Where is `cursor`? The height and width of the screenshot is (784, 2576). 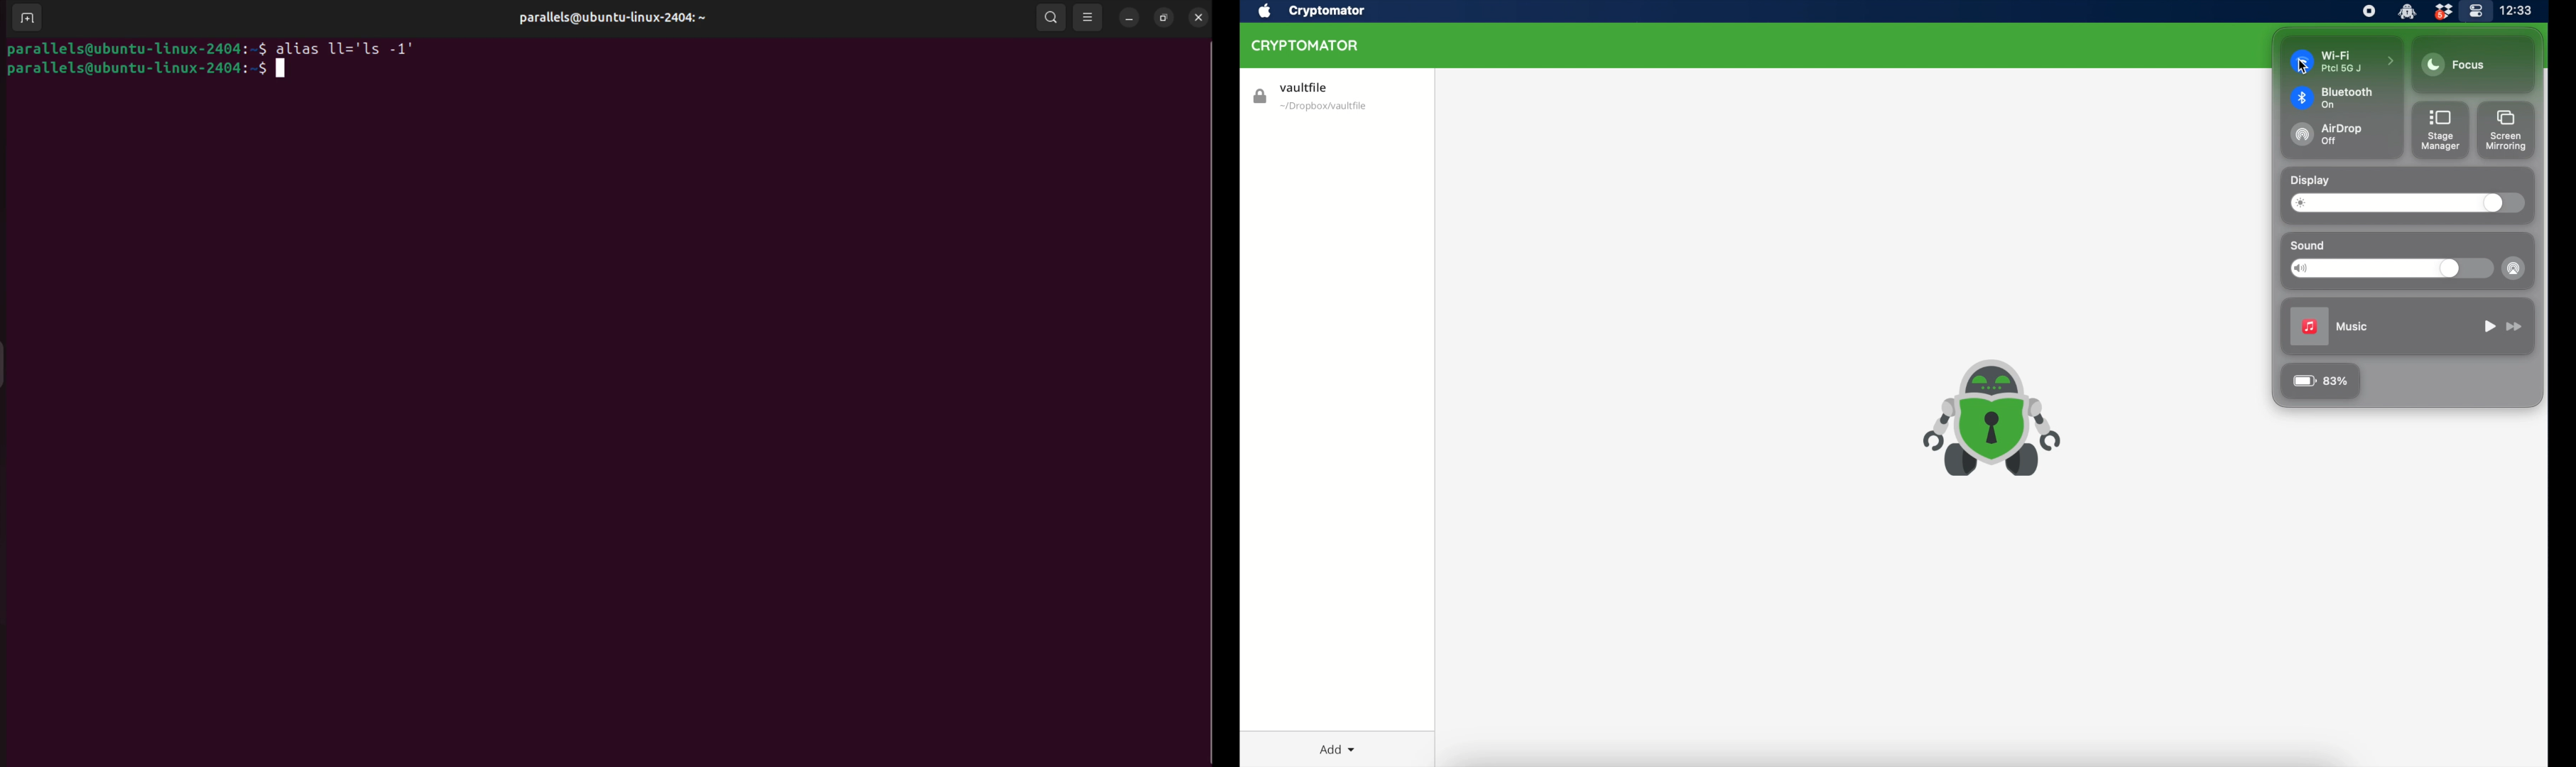 cursor is located at coordinates (2305, 67).